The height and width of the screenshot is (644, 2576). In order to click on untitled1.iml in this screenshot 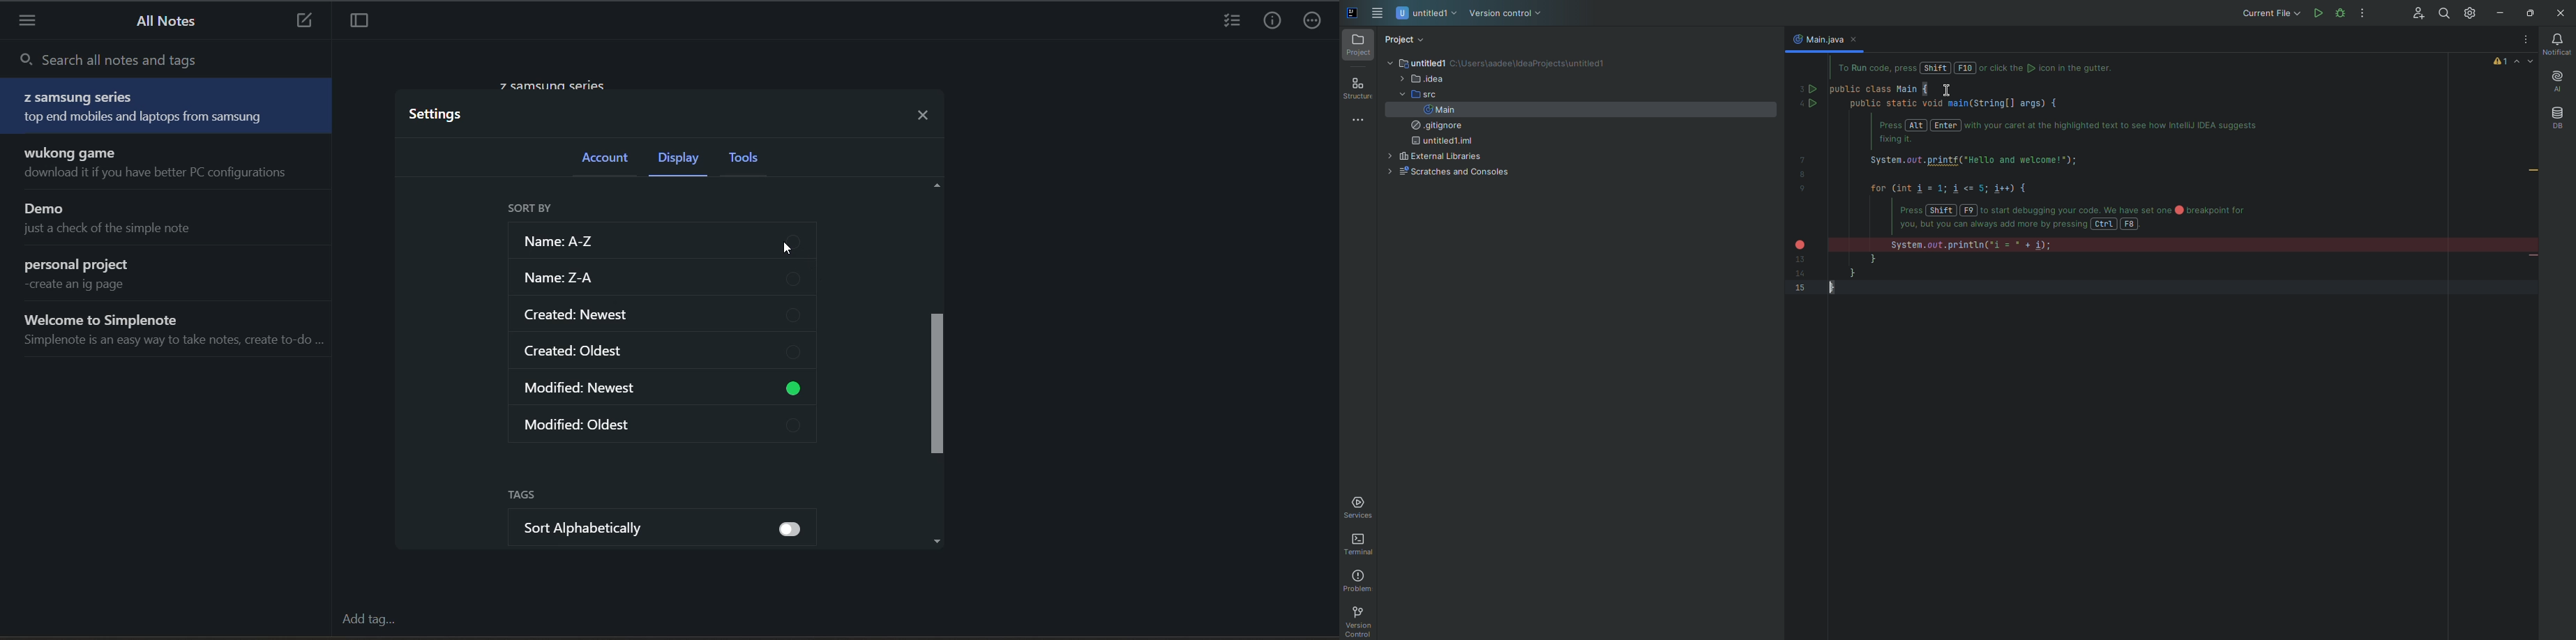, I will do `click(1440, 142)`.